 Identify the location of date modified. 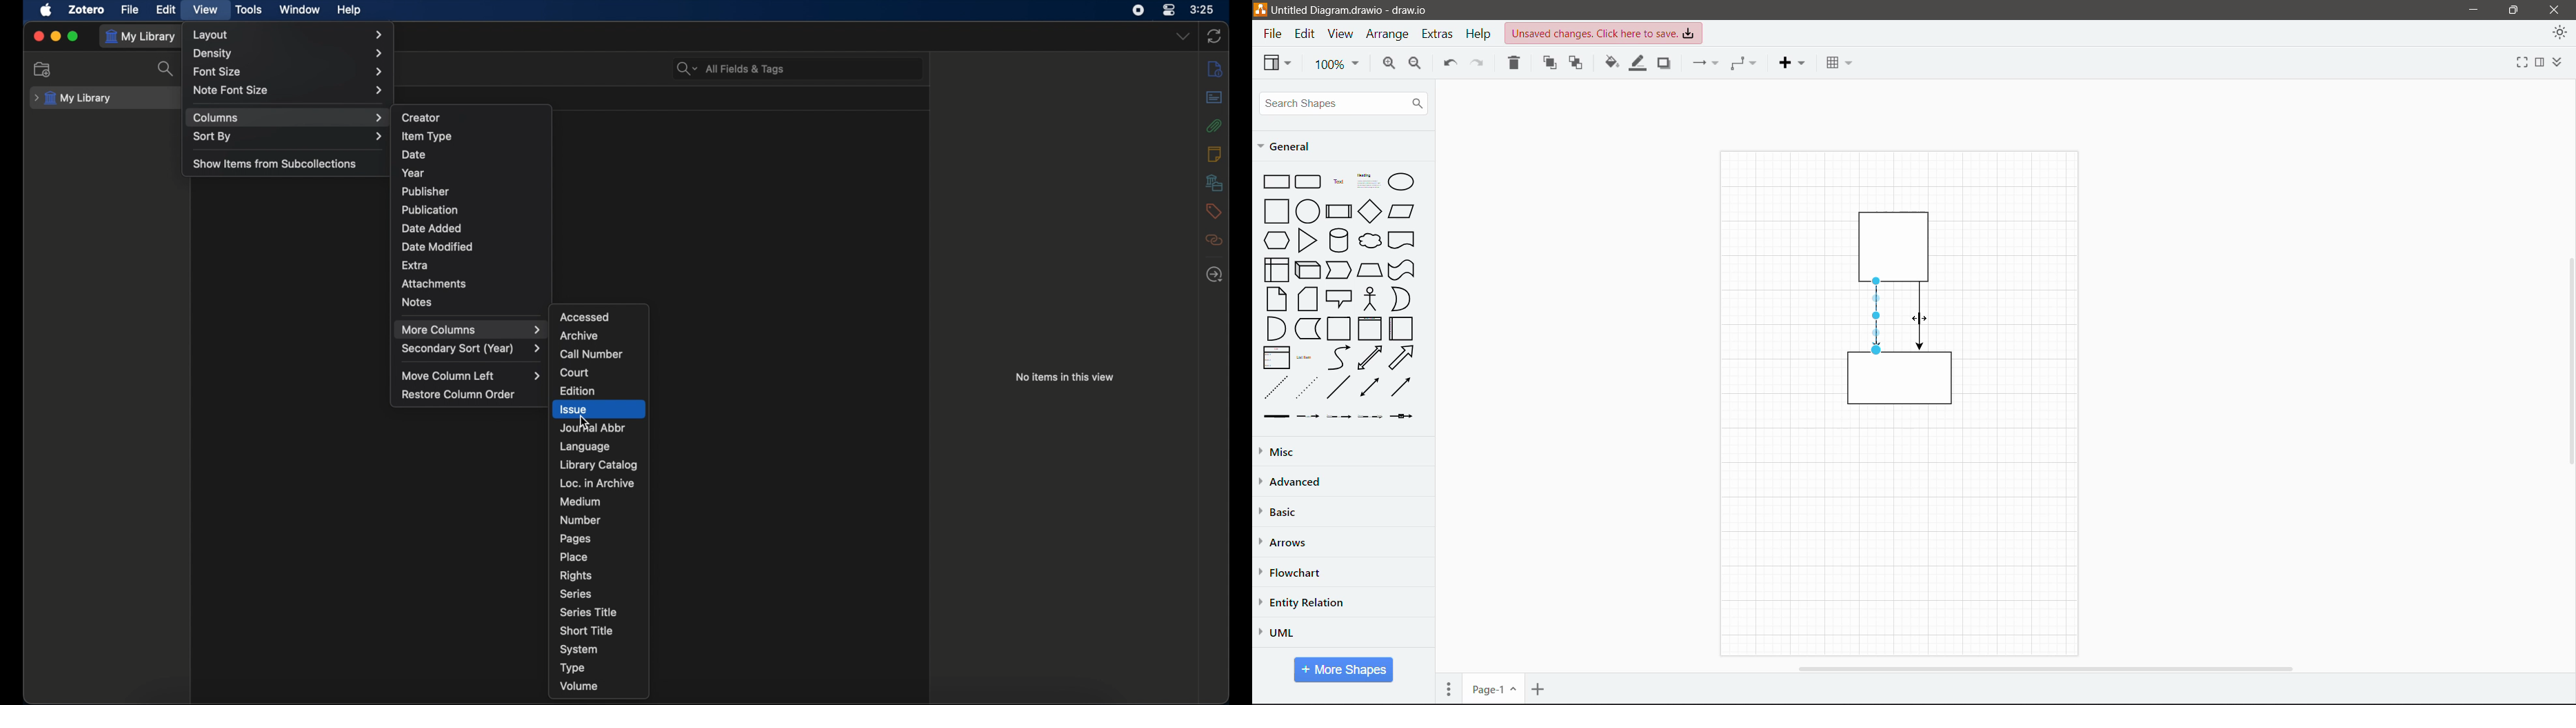
(438, 246).